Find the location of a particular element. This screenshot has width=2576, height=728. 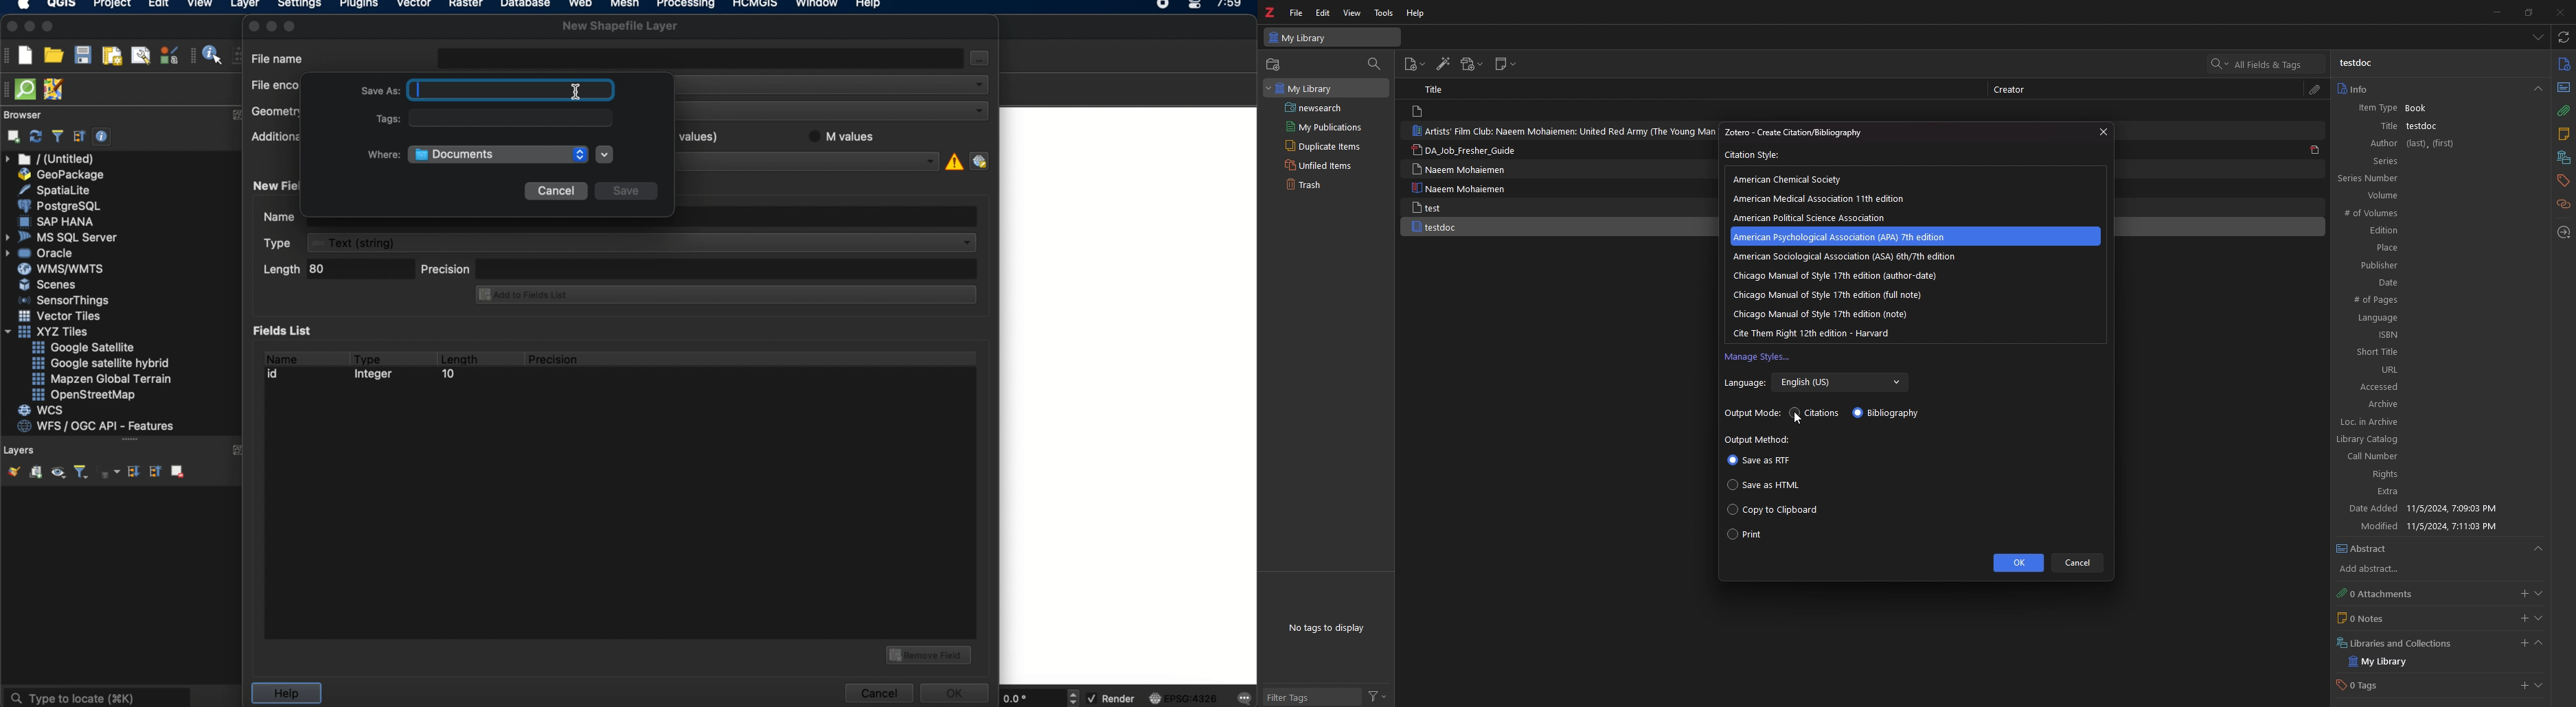

DA_Job_Fresher_Guide is located at coordinates (1470, 151).